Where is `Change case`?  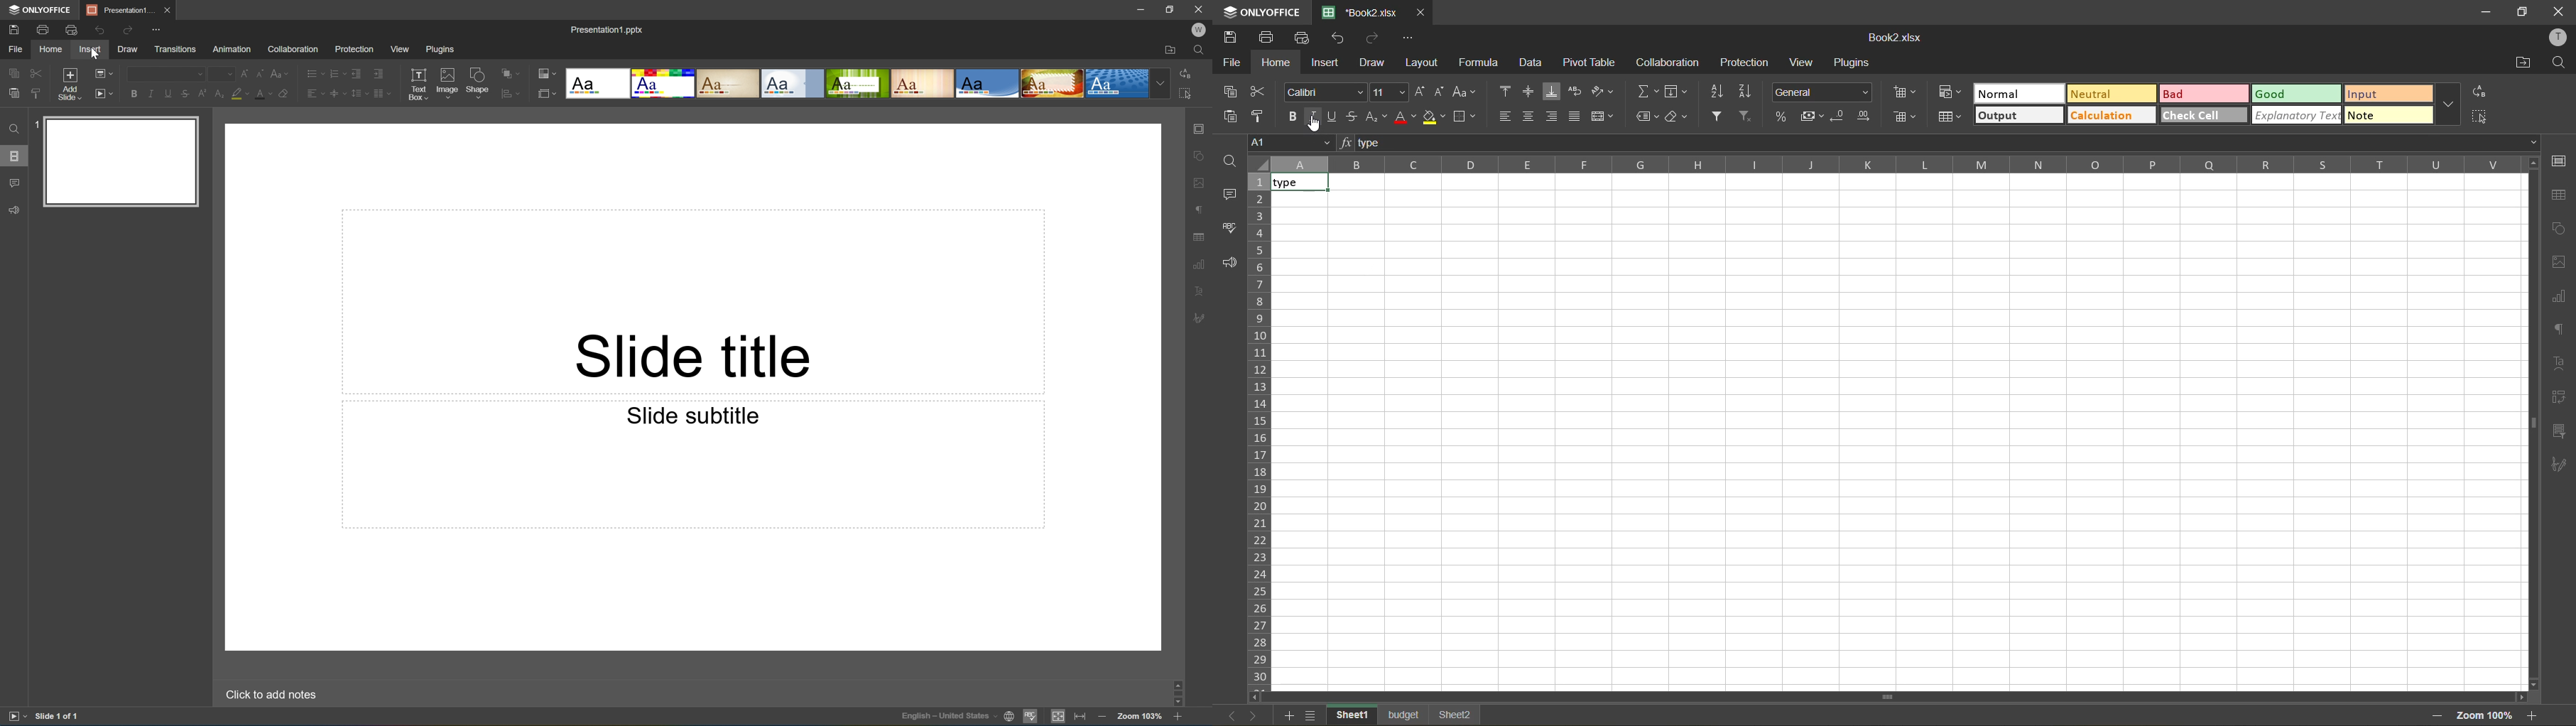 Change case is located at coordinates (280, 73).